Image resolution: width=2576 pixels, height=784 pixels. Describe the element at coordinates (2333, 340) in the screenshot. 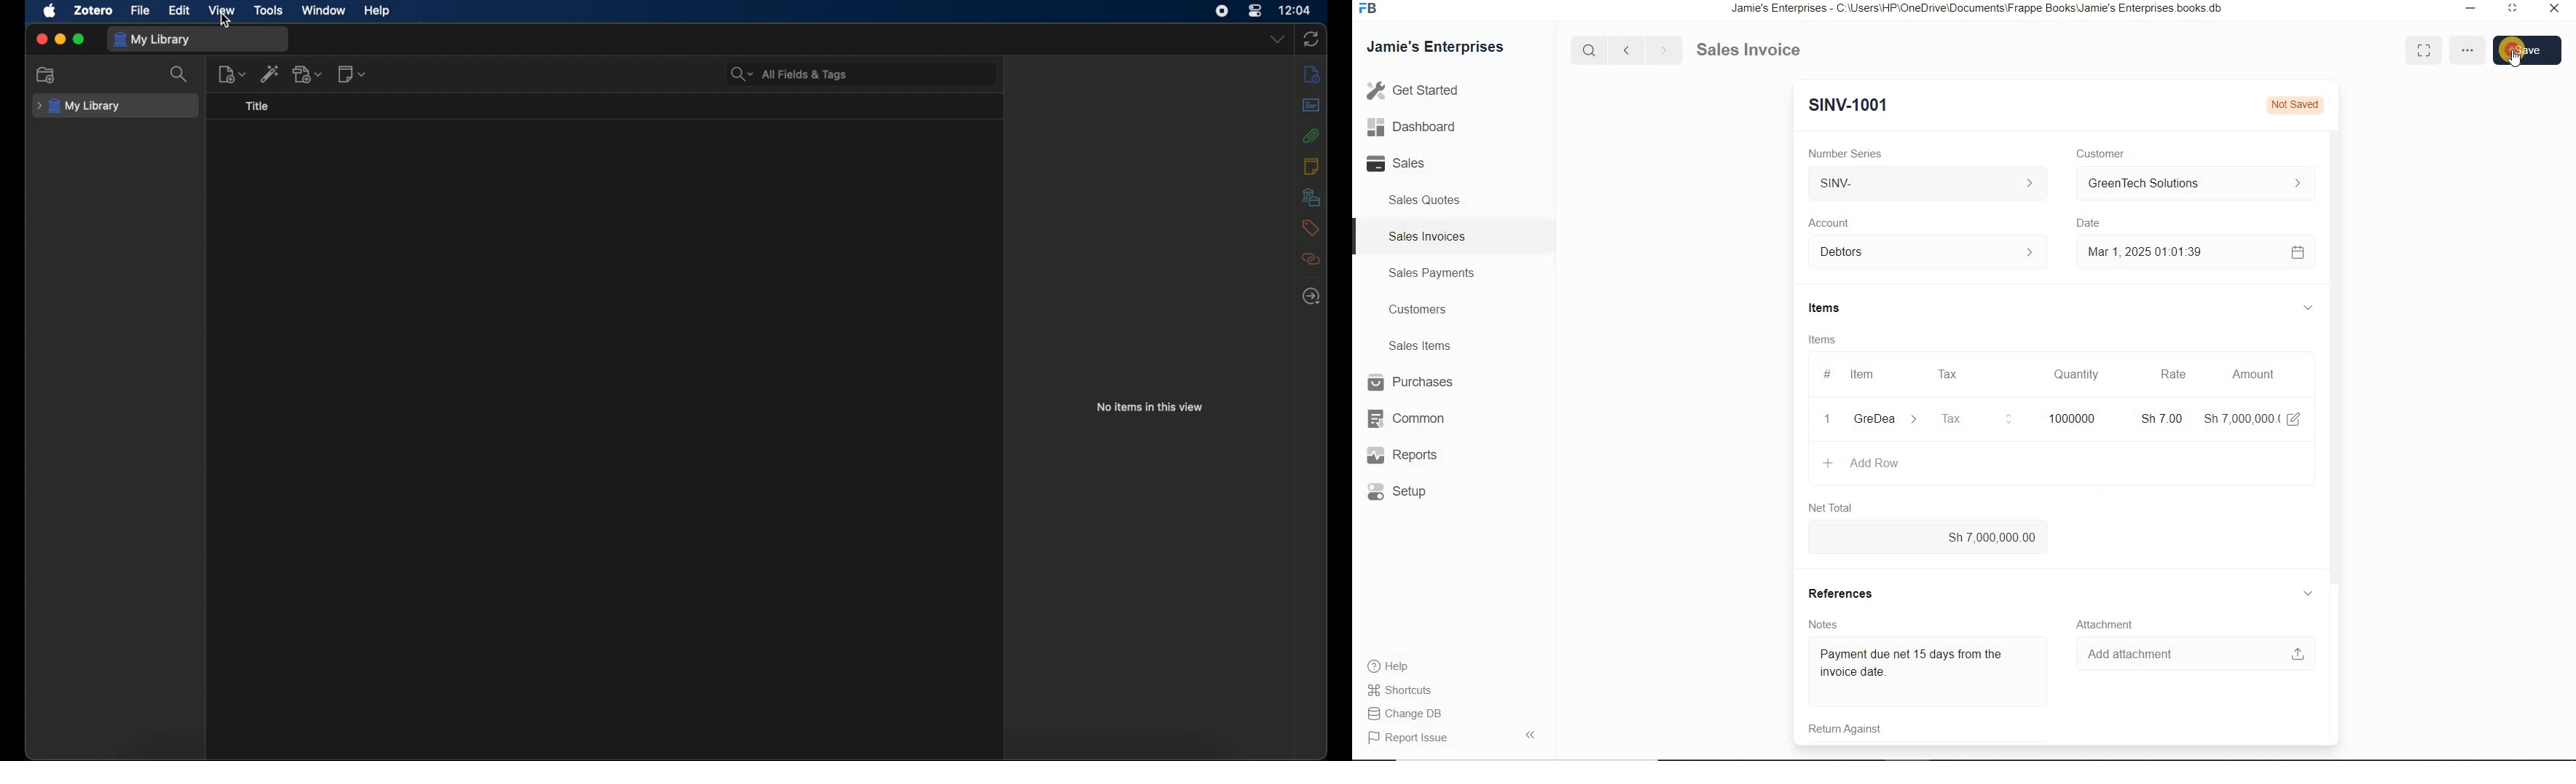

I see `vertical scrollbar` at that location.